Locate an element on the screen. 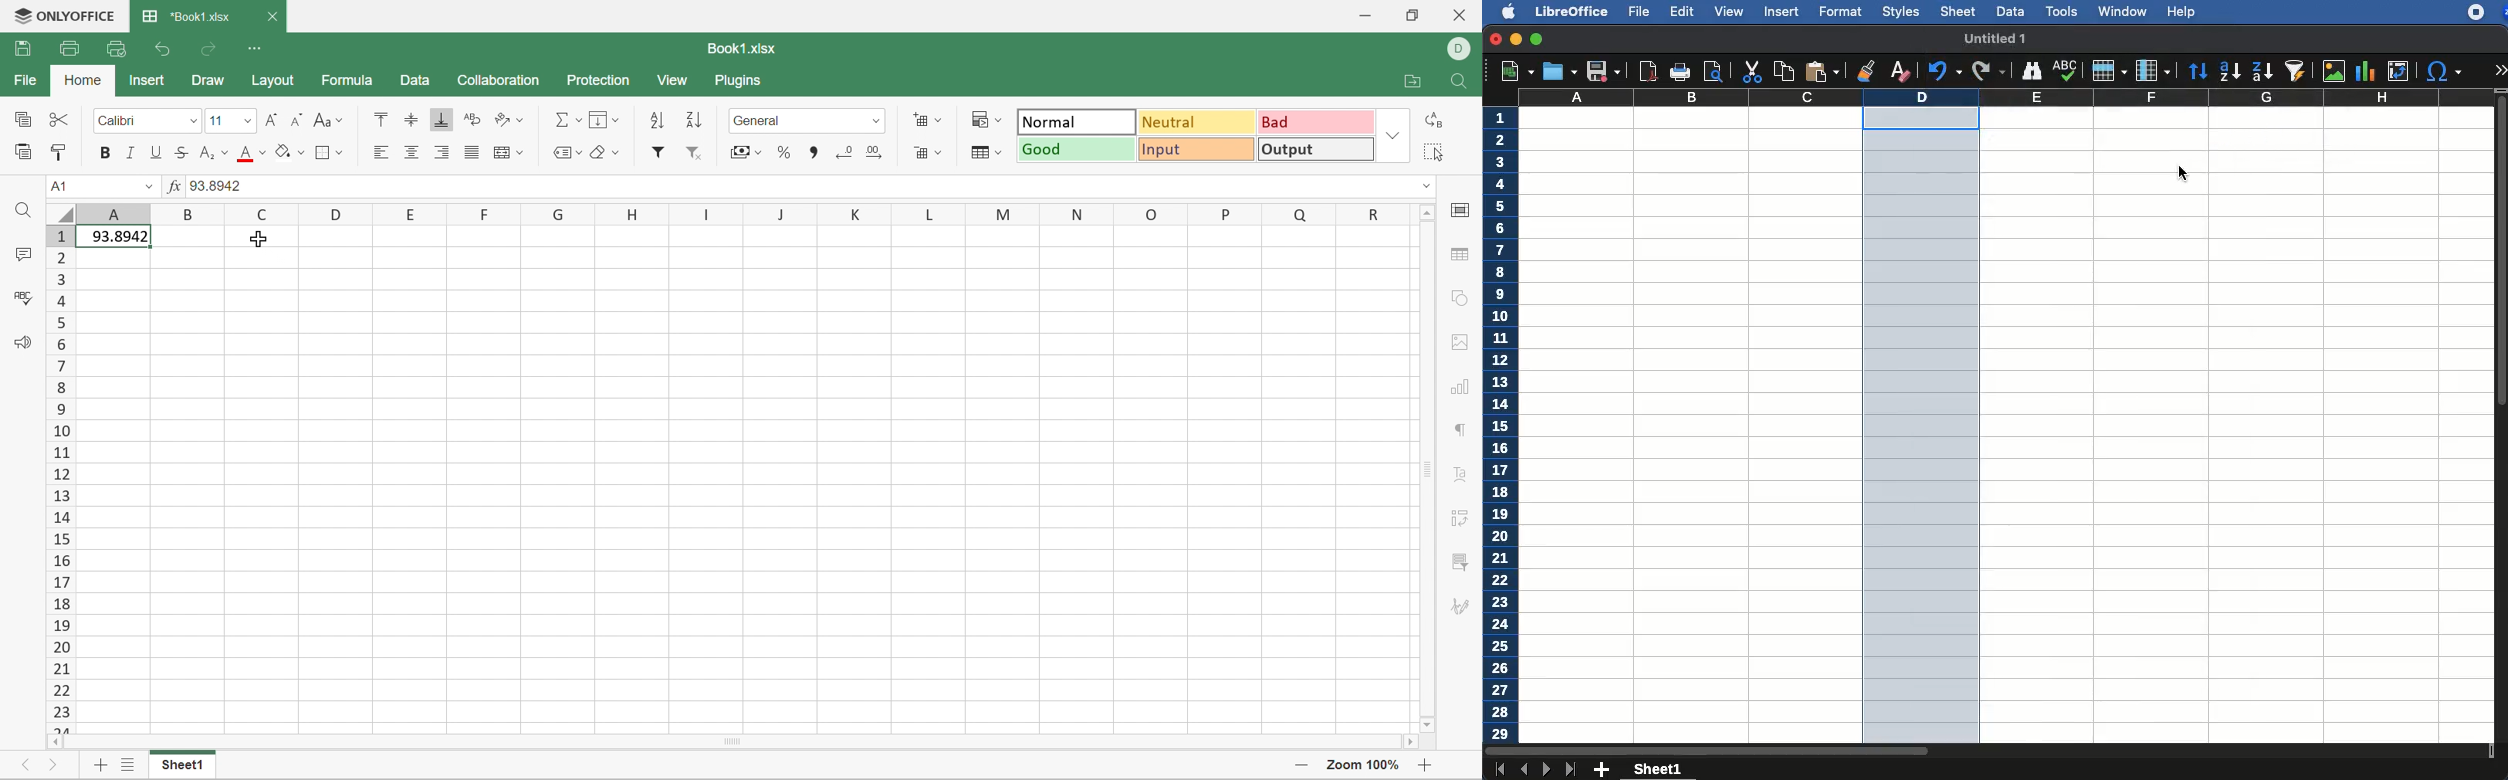 The height and width of the screenshot is (784, 2520). print preview is located at coordinates (1715, 71).